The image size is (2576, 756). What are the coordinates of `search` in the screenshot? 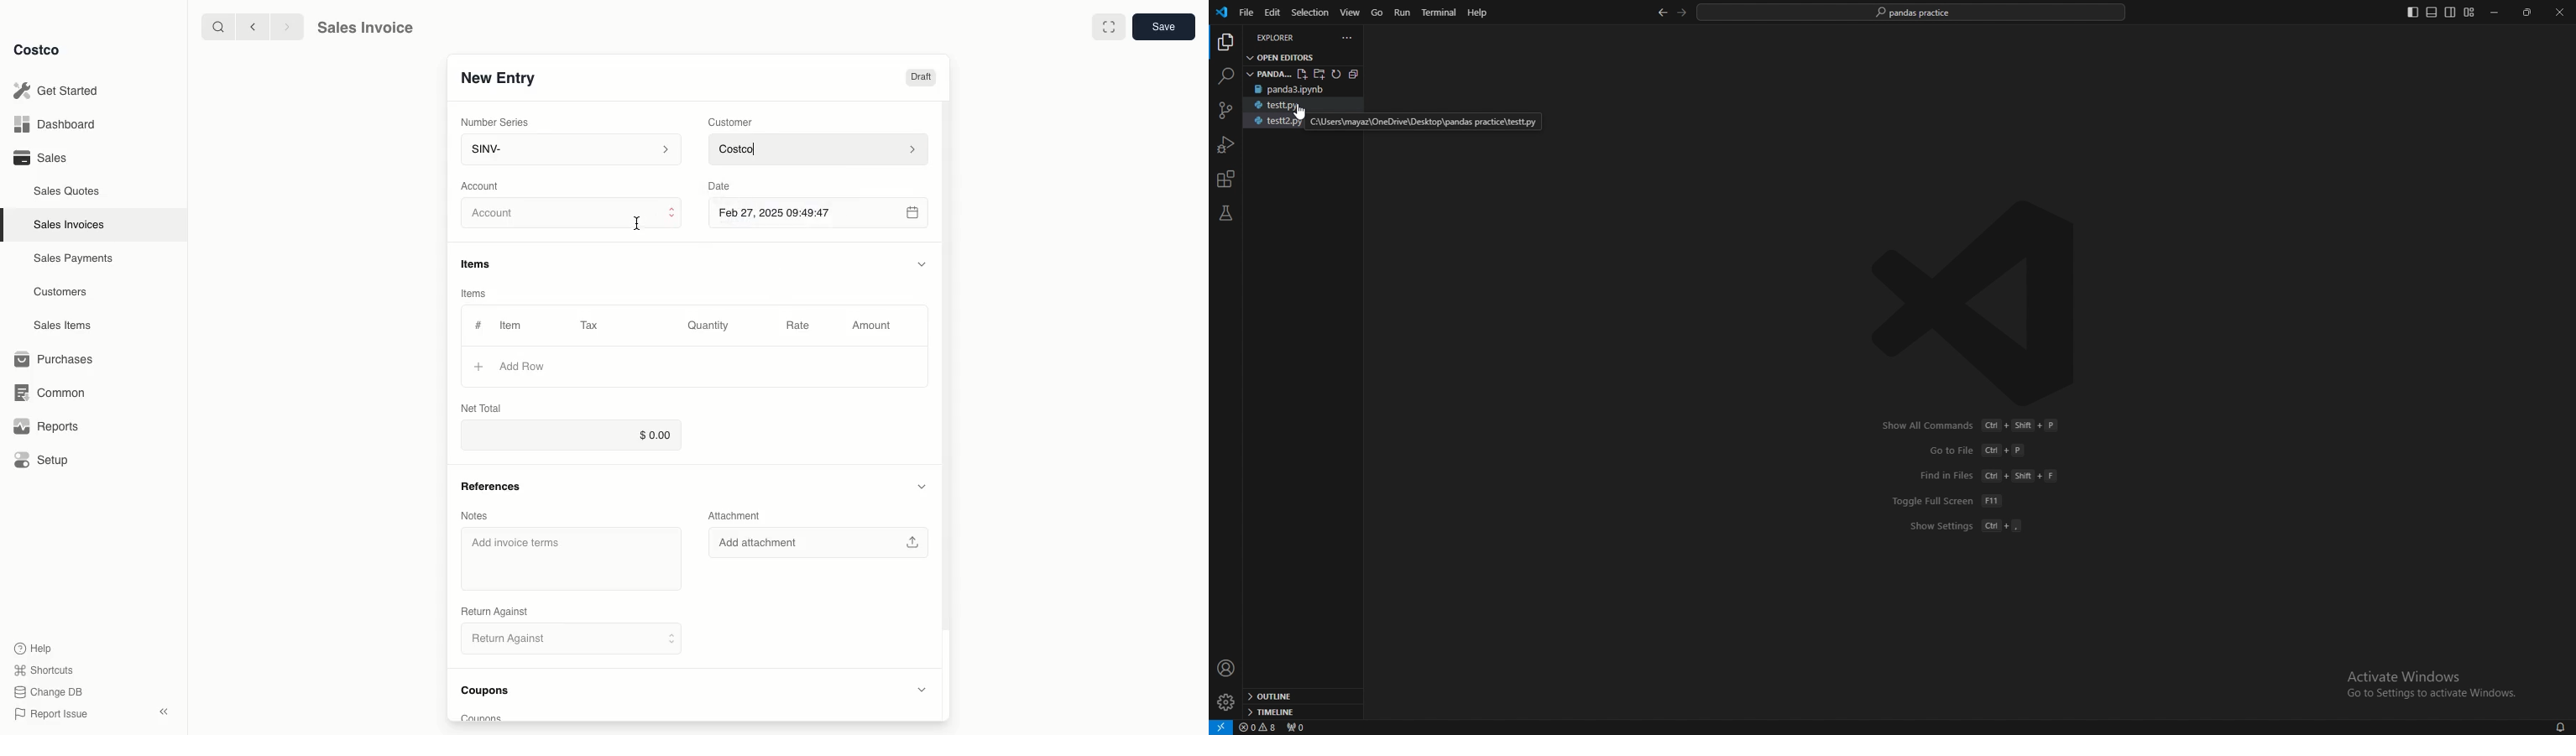 It's located at (215, 26).